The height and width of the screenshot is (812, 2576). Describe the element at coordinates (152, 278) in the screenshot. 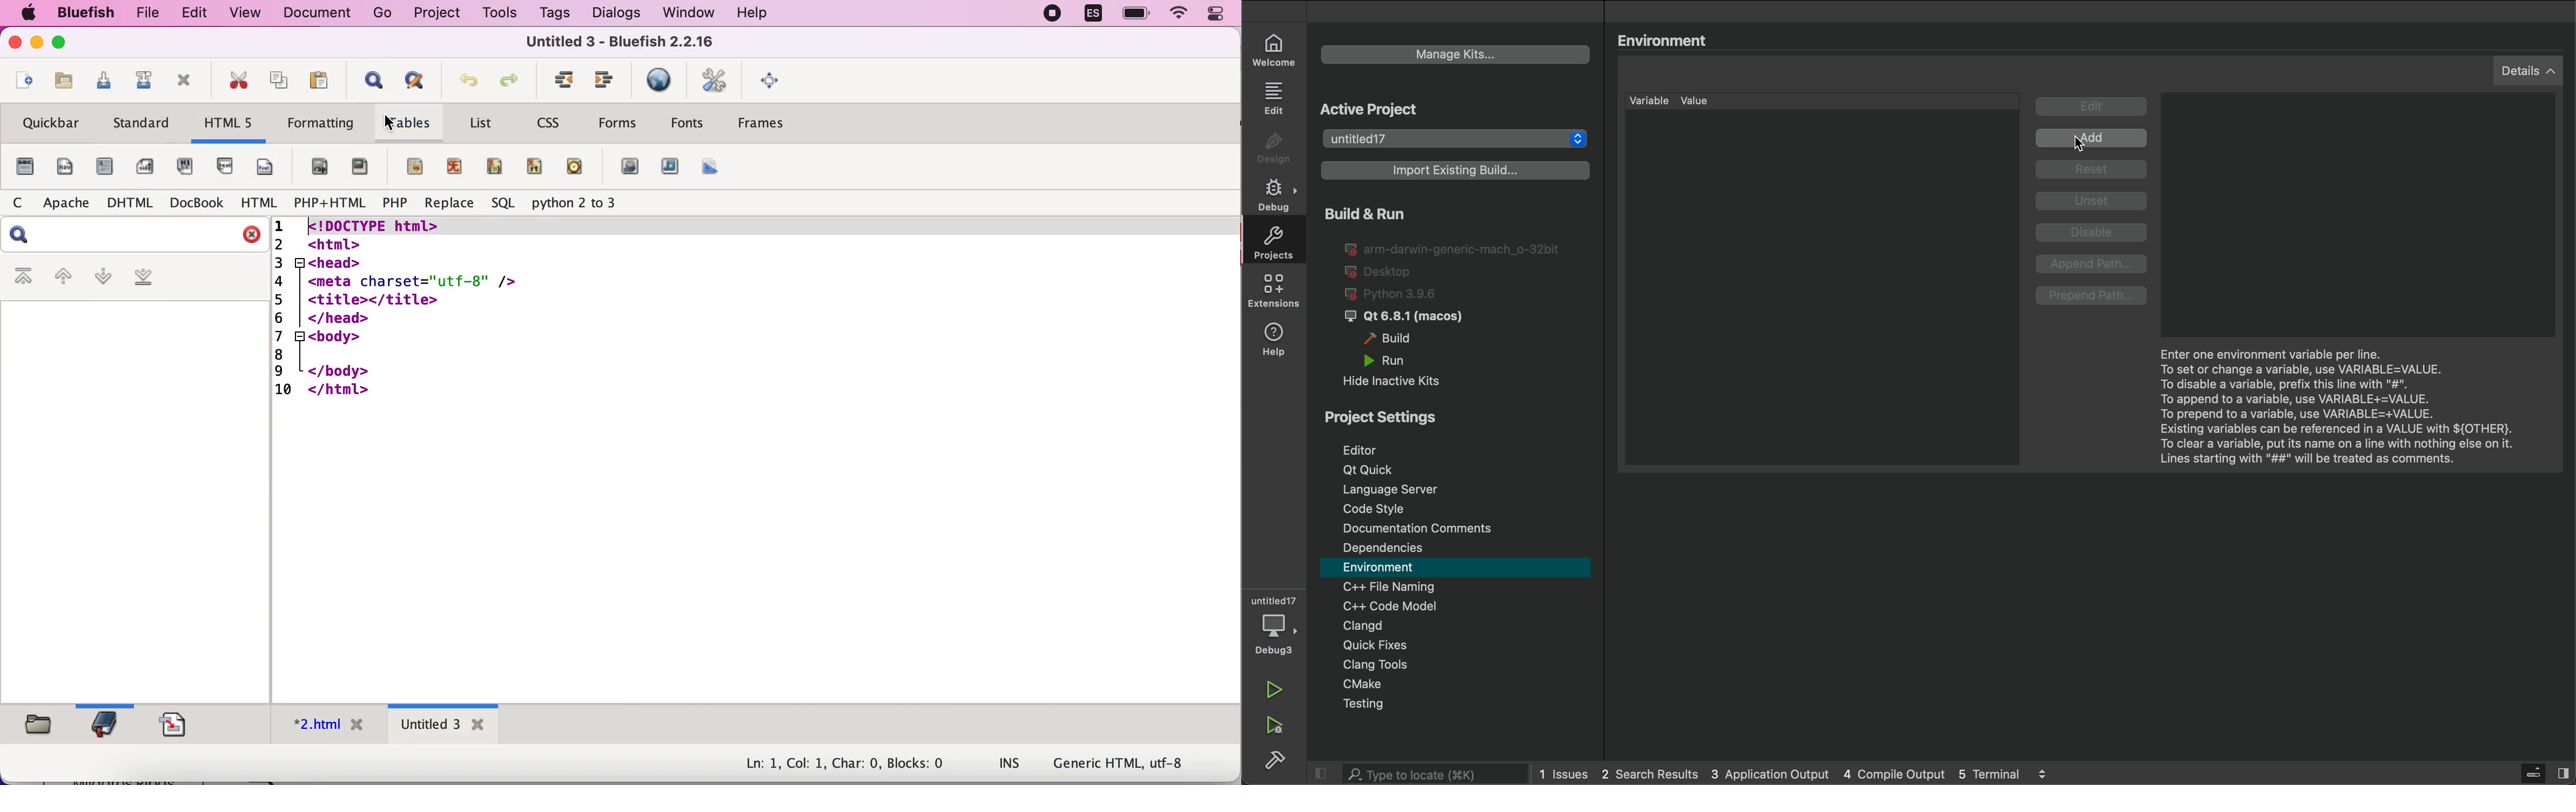

I see `last bookmark` at that location.